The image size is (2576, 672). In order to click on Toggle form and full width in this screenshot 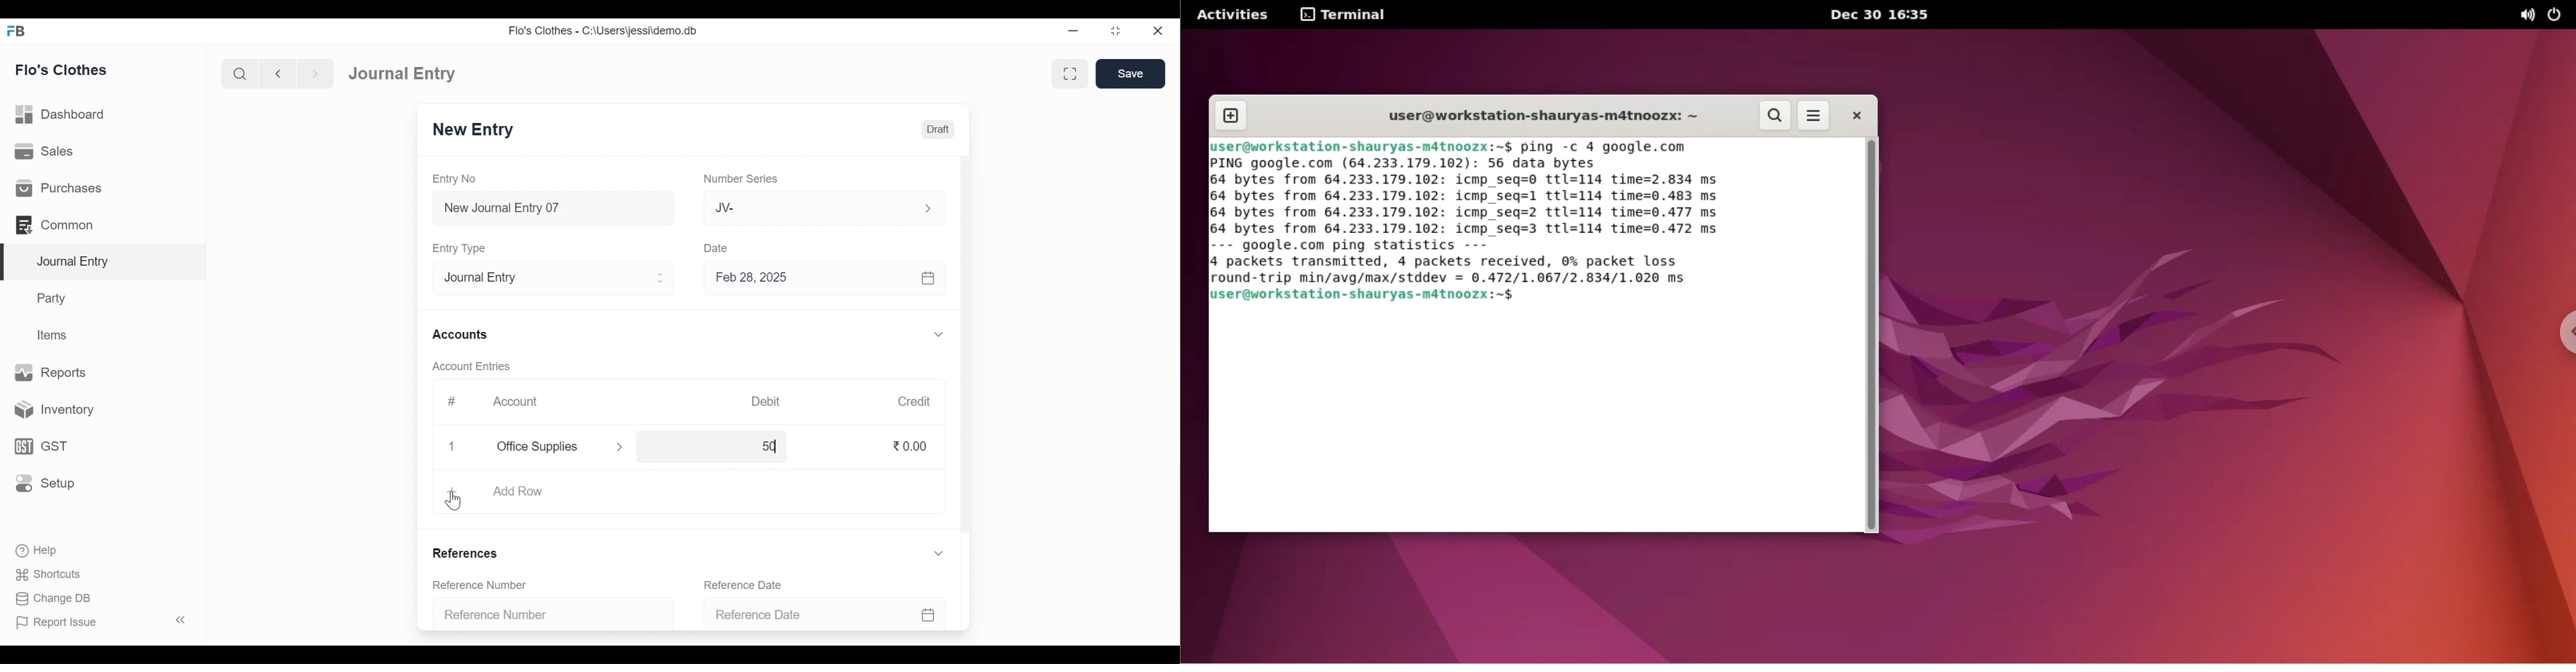, I will do `click(1070, 74)`.